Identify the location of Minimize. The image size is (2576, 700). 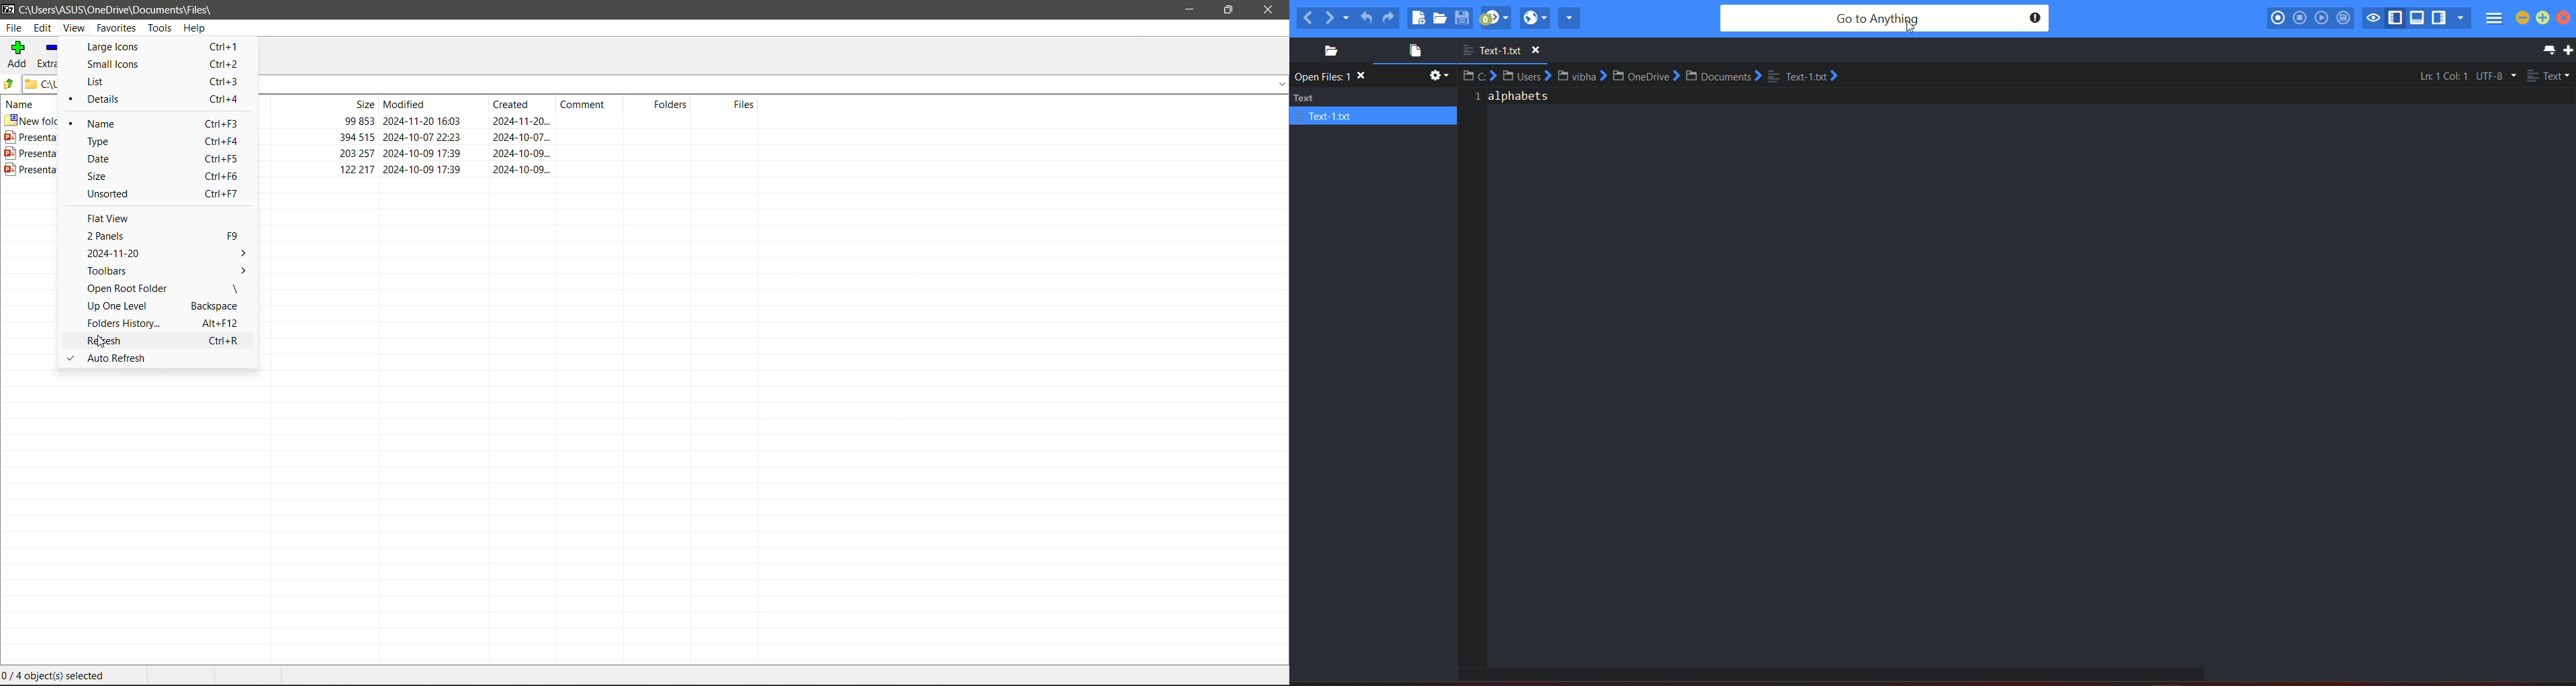
(1189, 10).